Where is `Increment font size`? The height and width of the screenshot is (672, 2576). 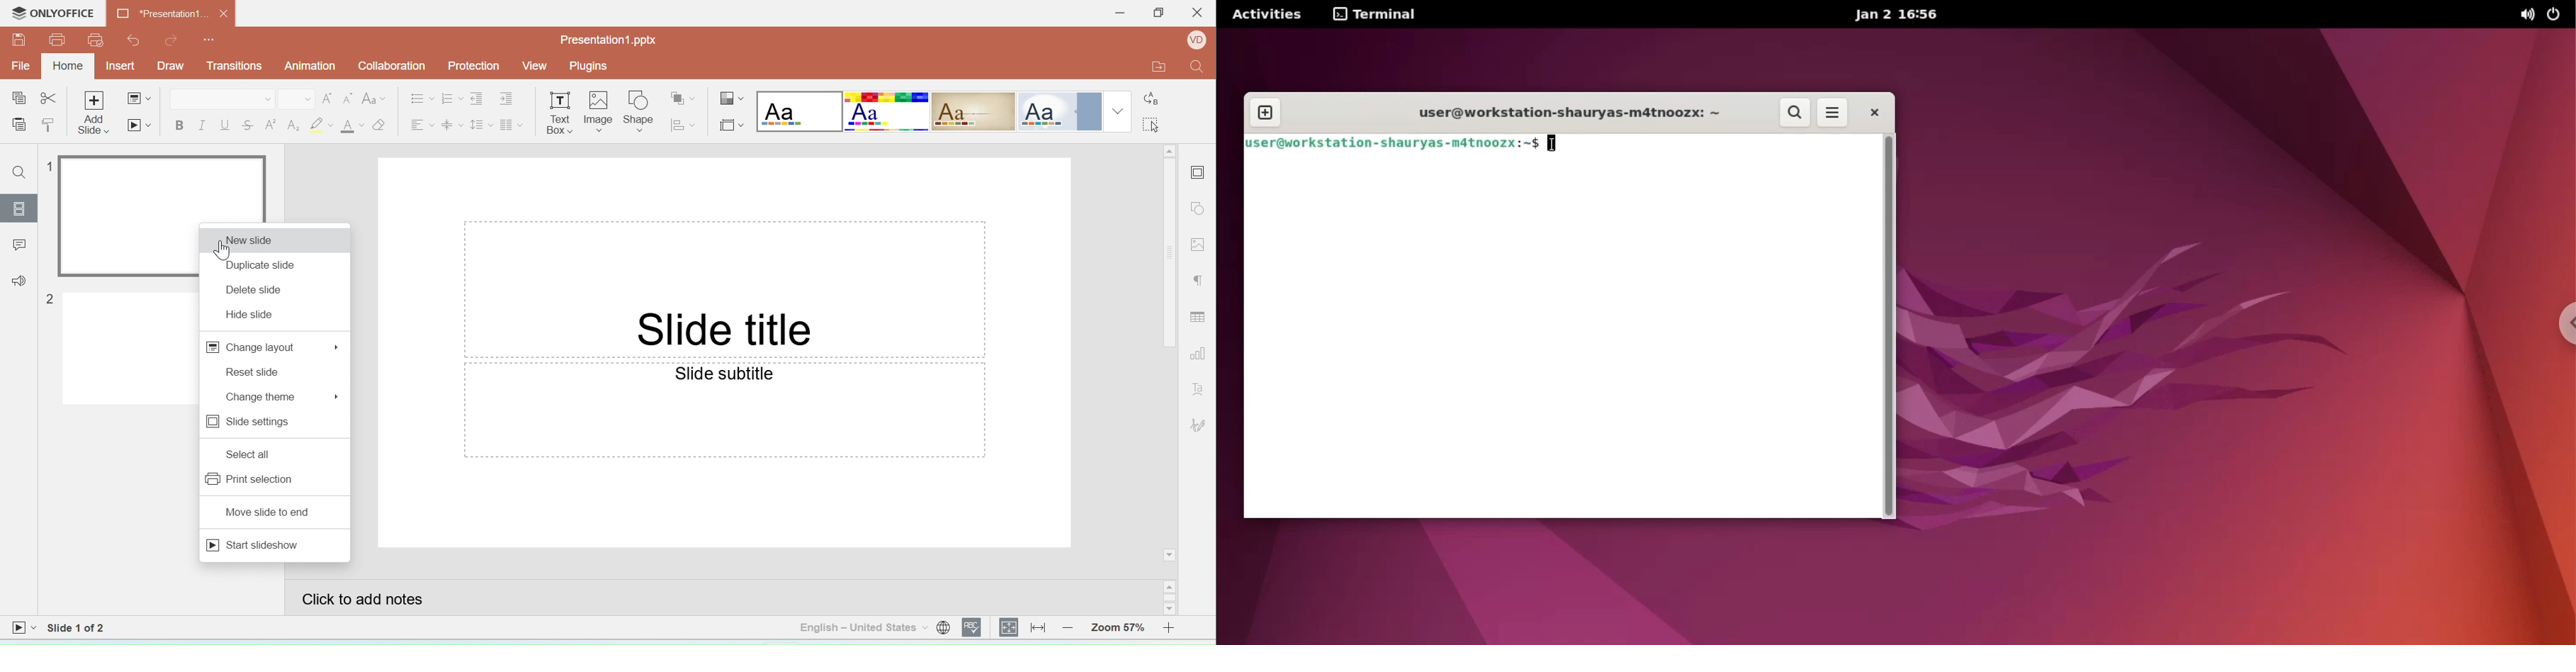
Increment font size is located at coordinates (327, 99).